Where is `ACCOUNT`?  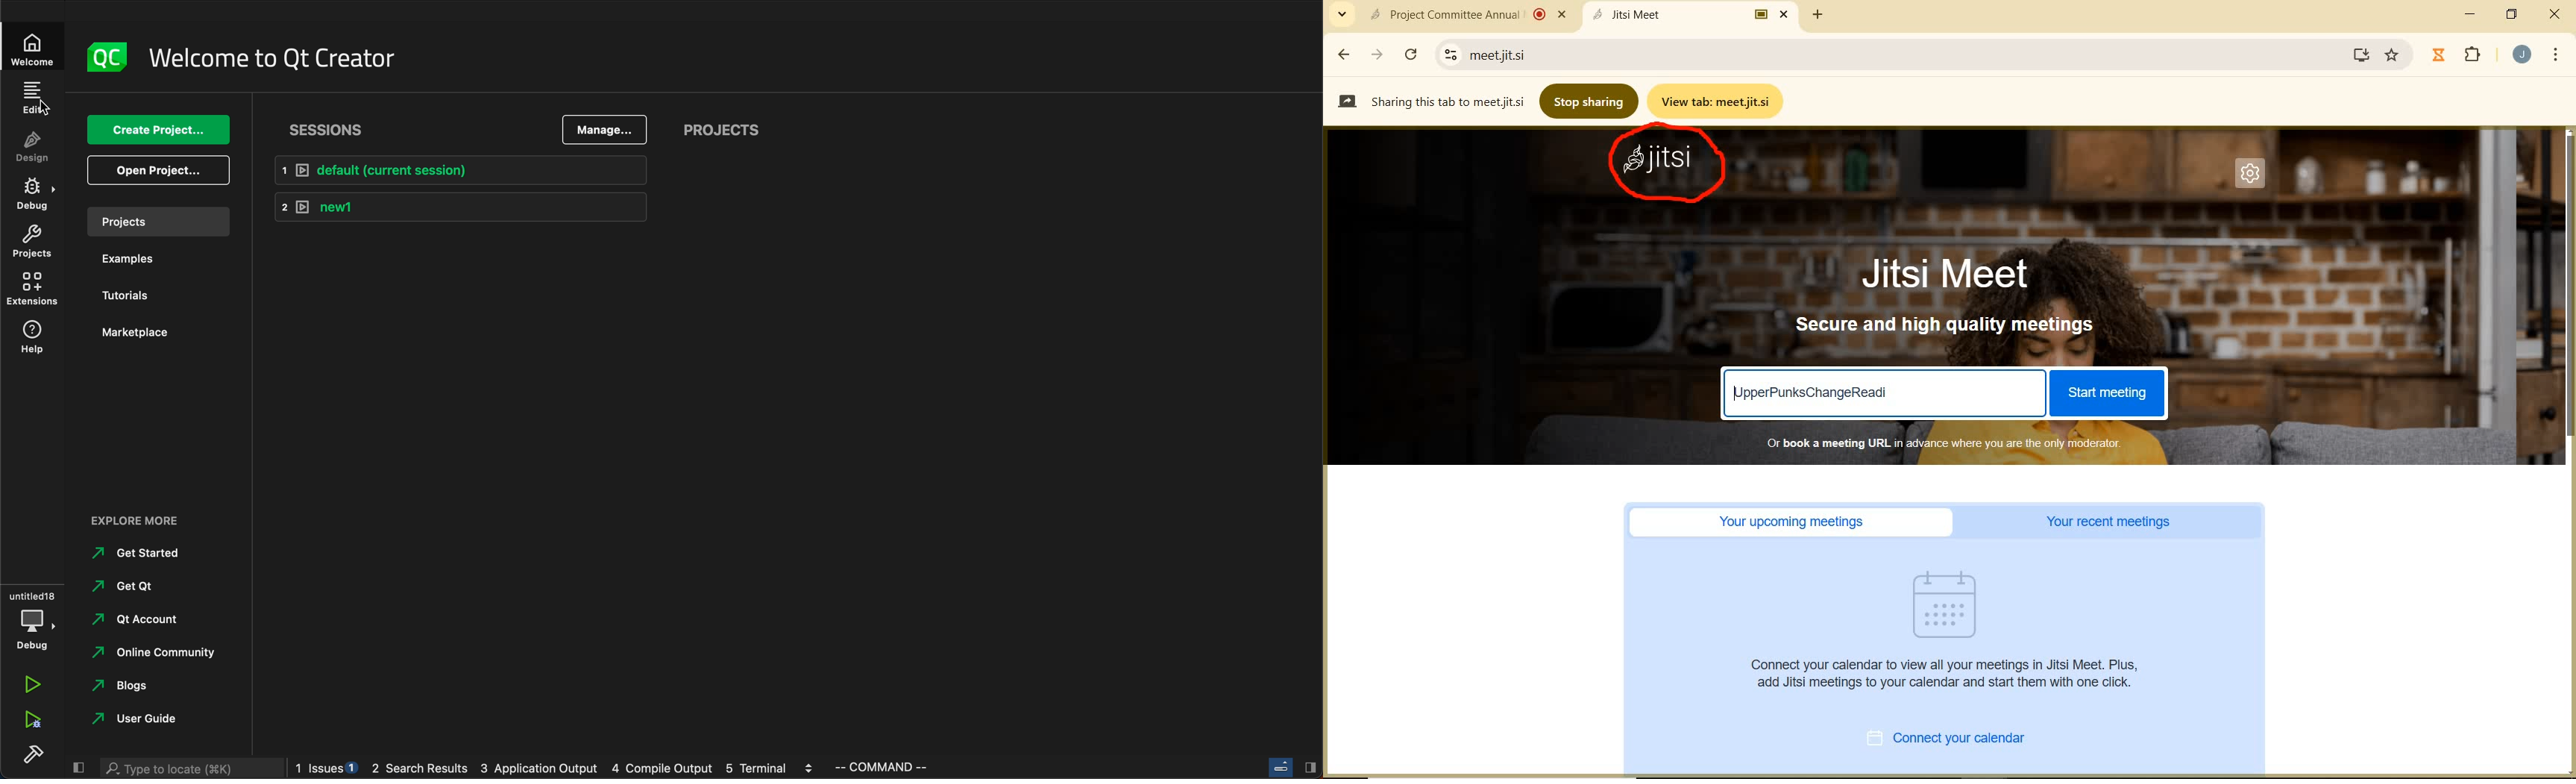 ACCOUNT is located at coordinates (2522, 54).